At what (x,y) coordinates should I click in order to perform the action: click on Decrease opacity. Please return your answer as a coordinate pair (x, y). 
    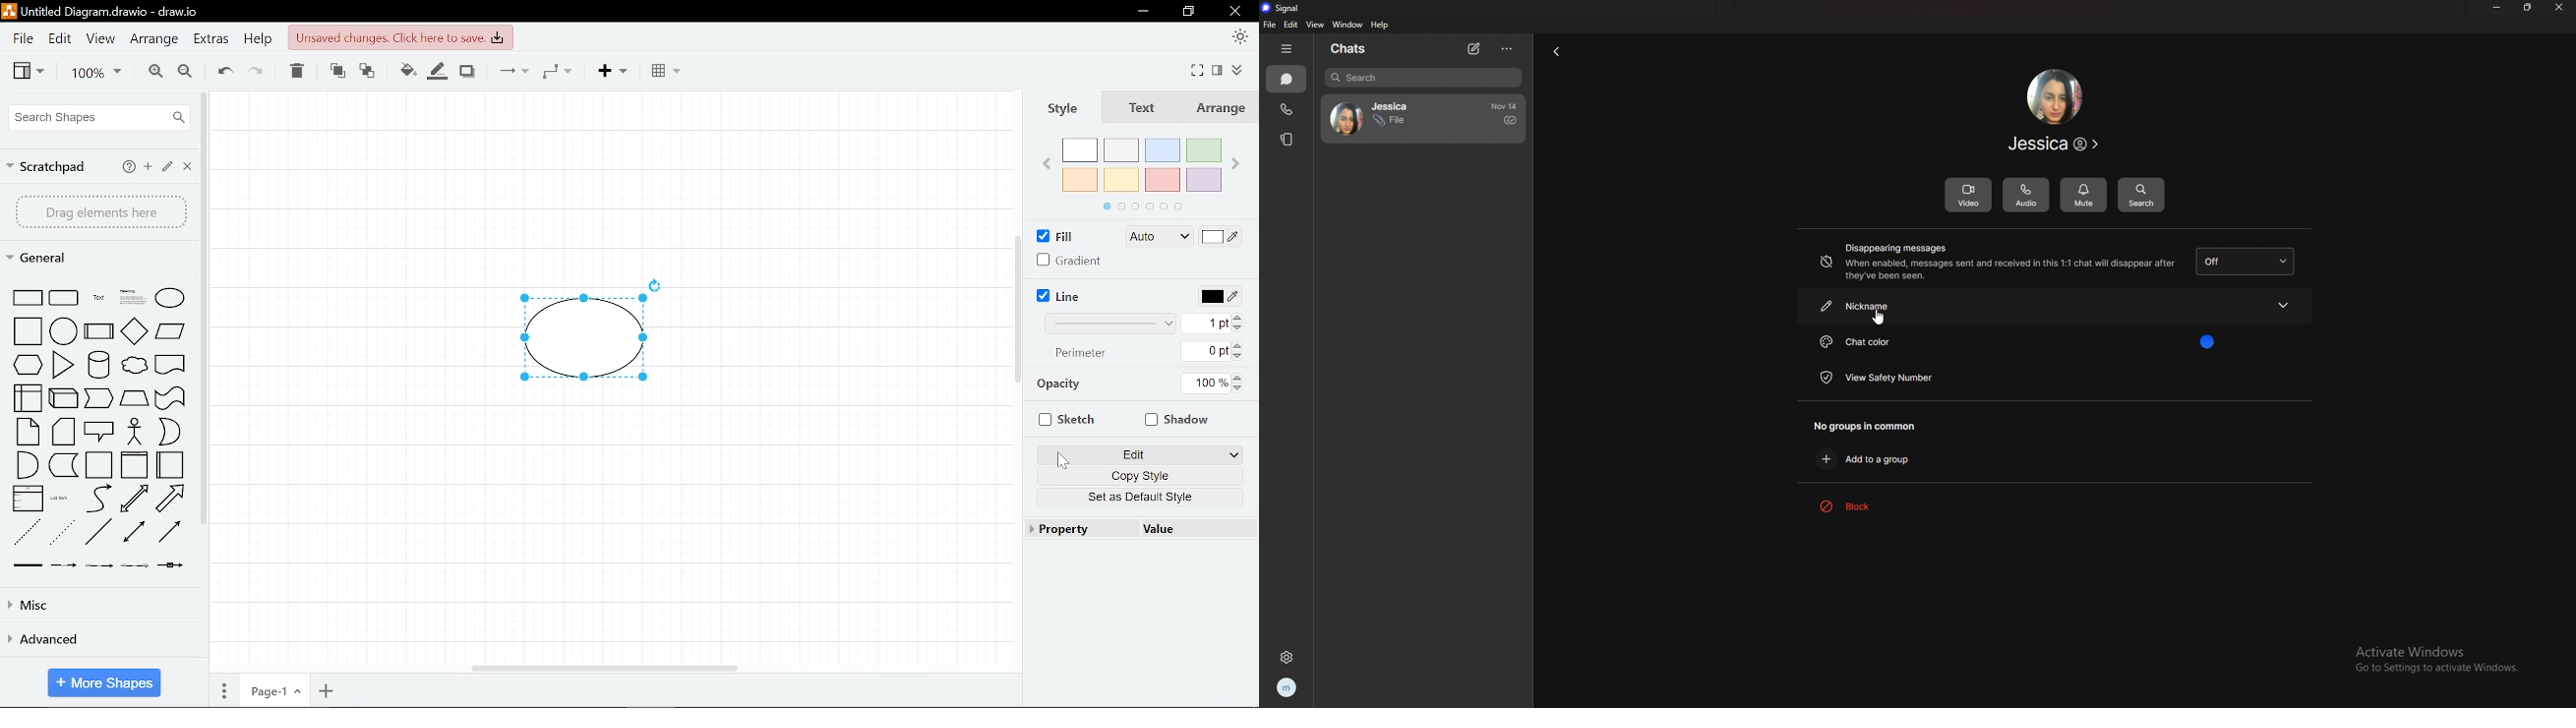
    Looking at the image, I should click on (1239, 388).